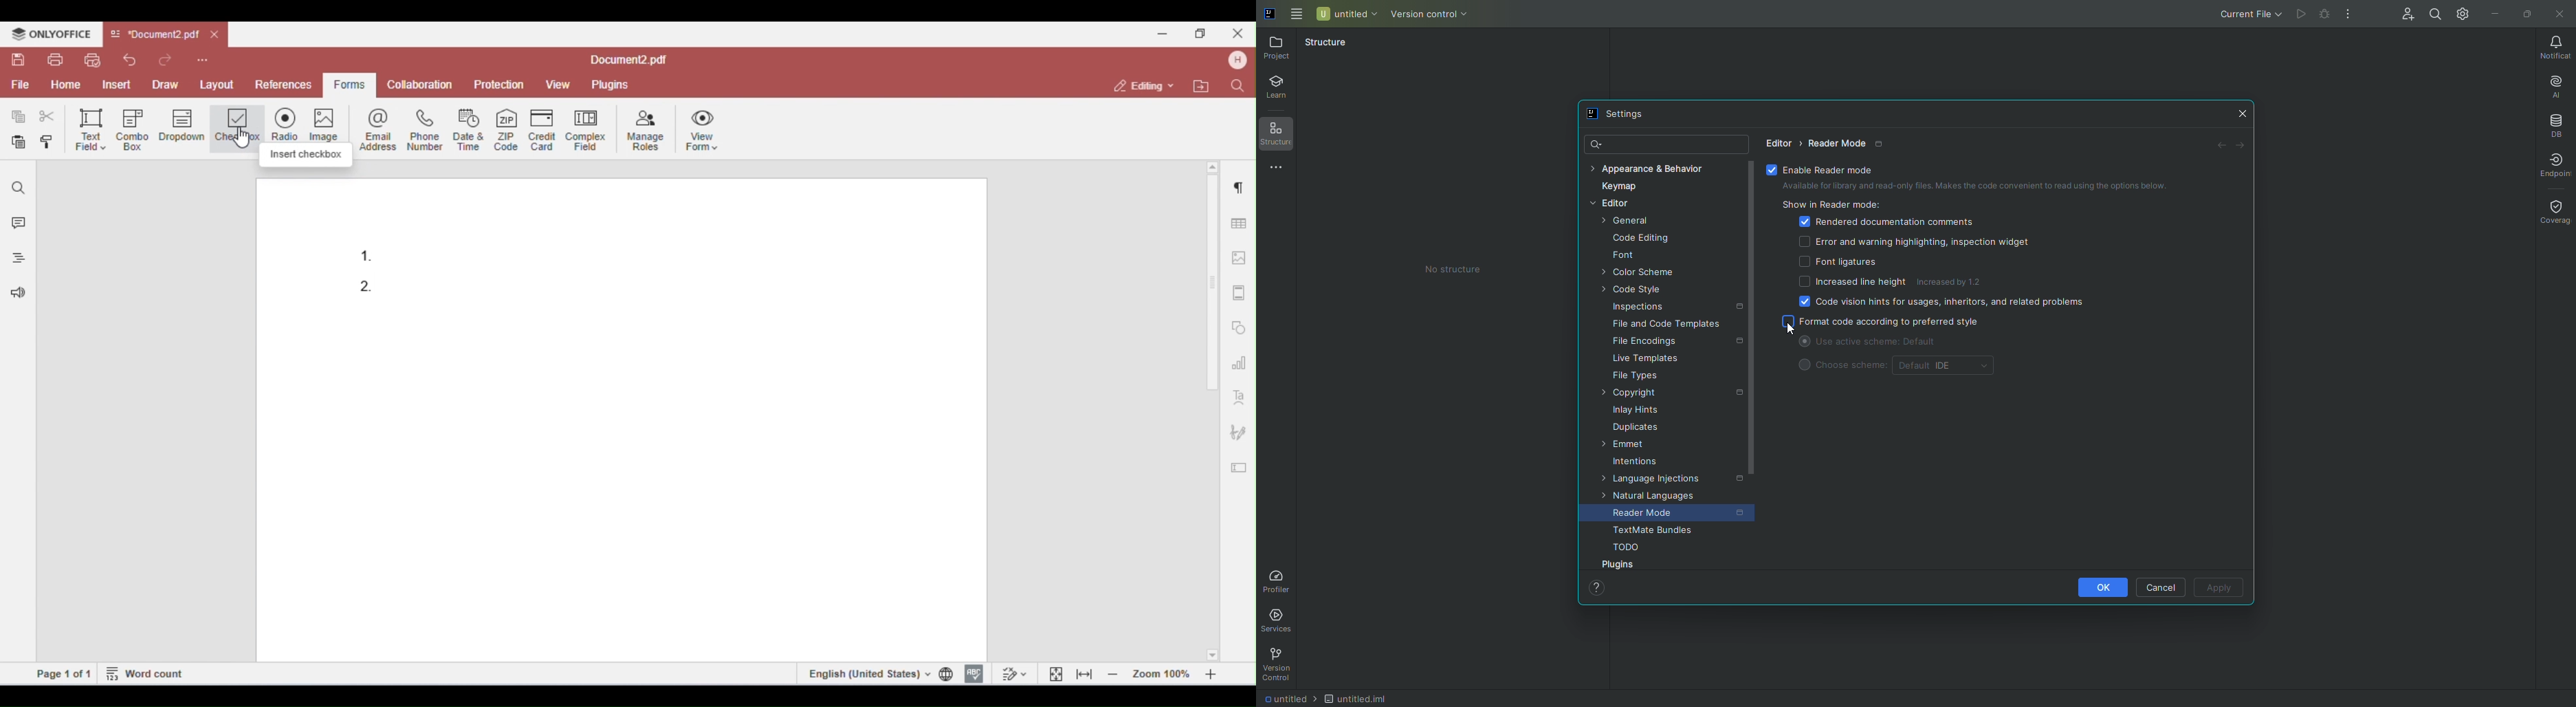 This screenshot has height=728, width=2576. Describe the element at coordinates (1837, 263) in the screenshot. I see `Font ligatures` at that location.